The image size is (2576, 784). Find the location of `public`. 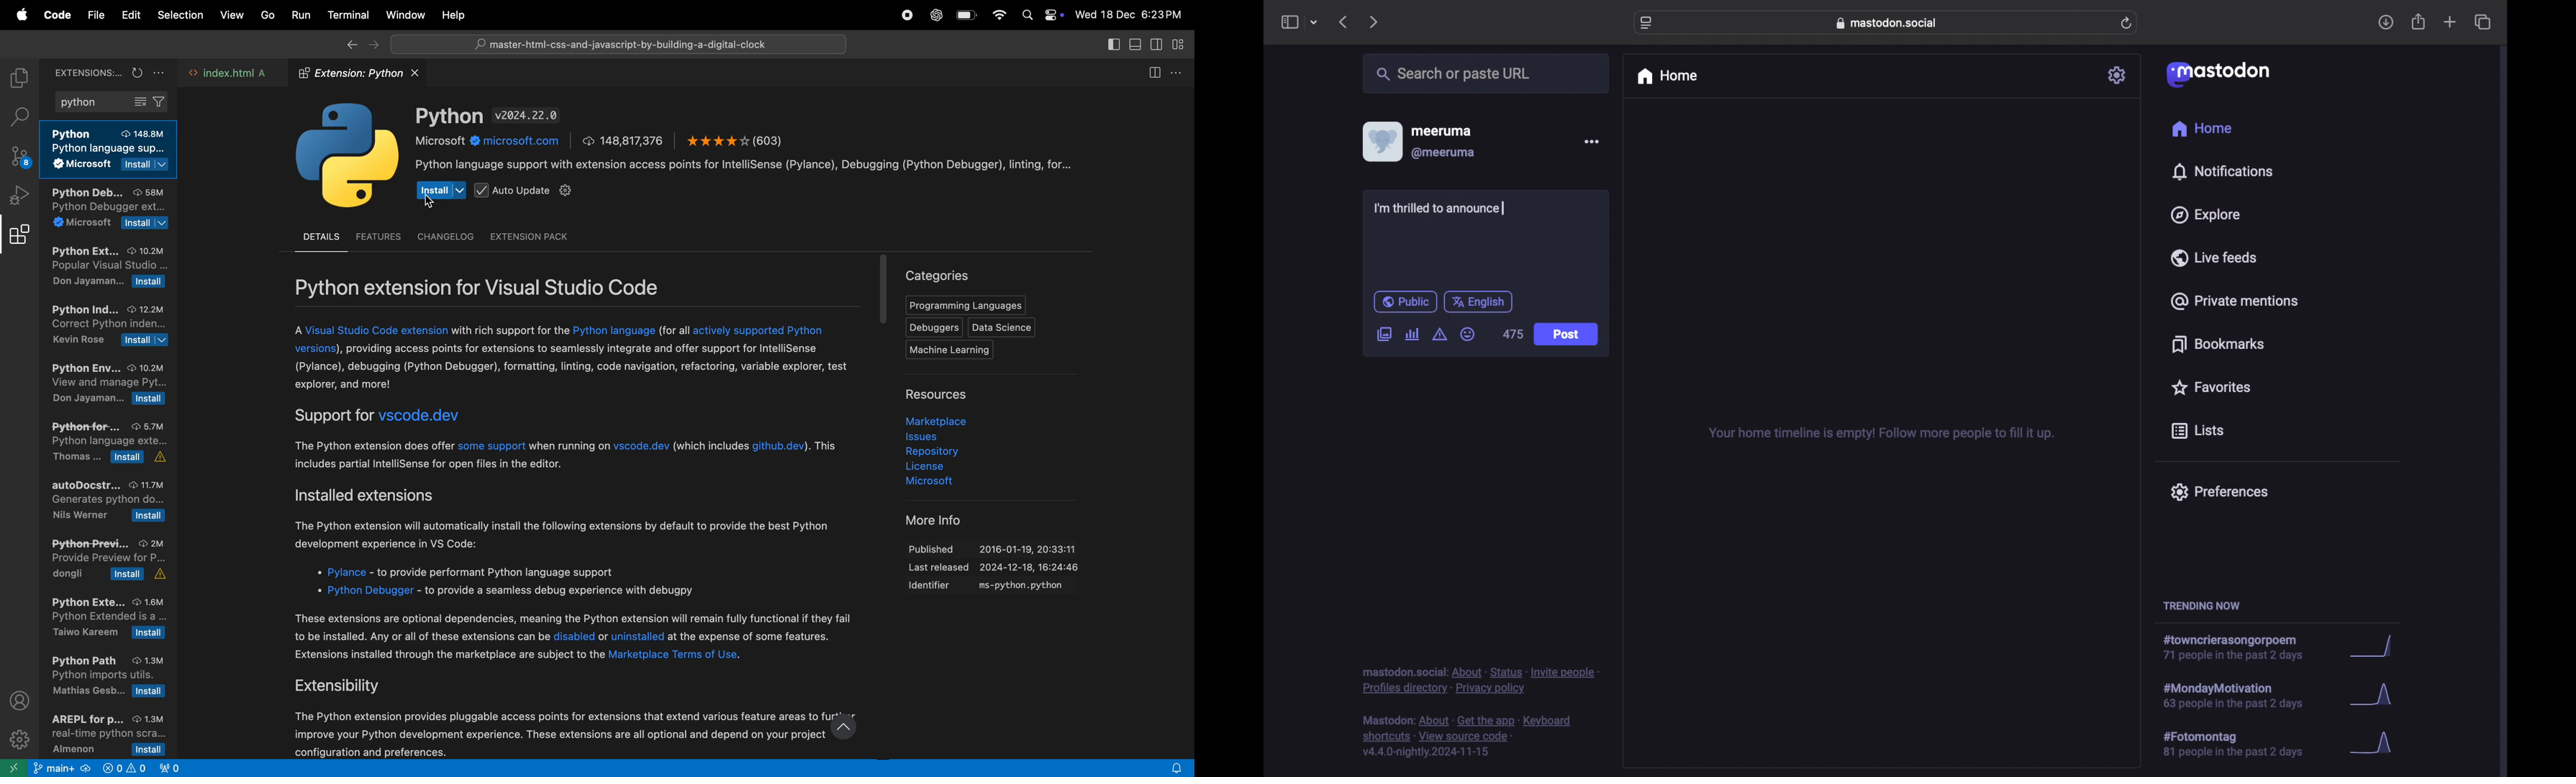

public is located at coordinates (1405, 301).